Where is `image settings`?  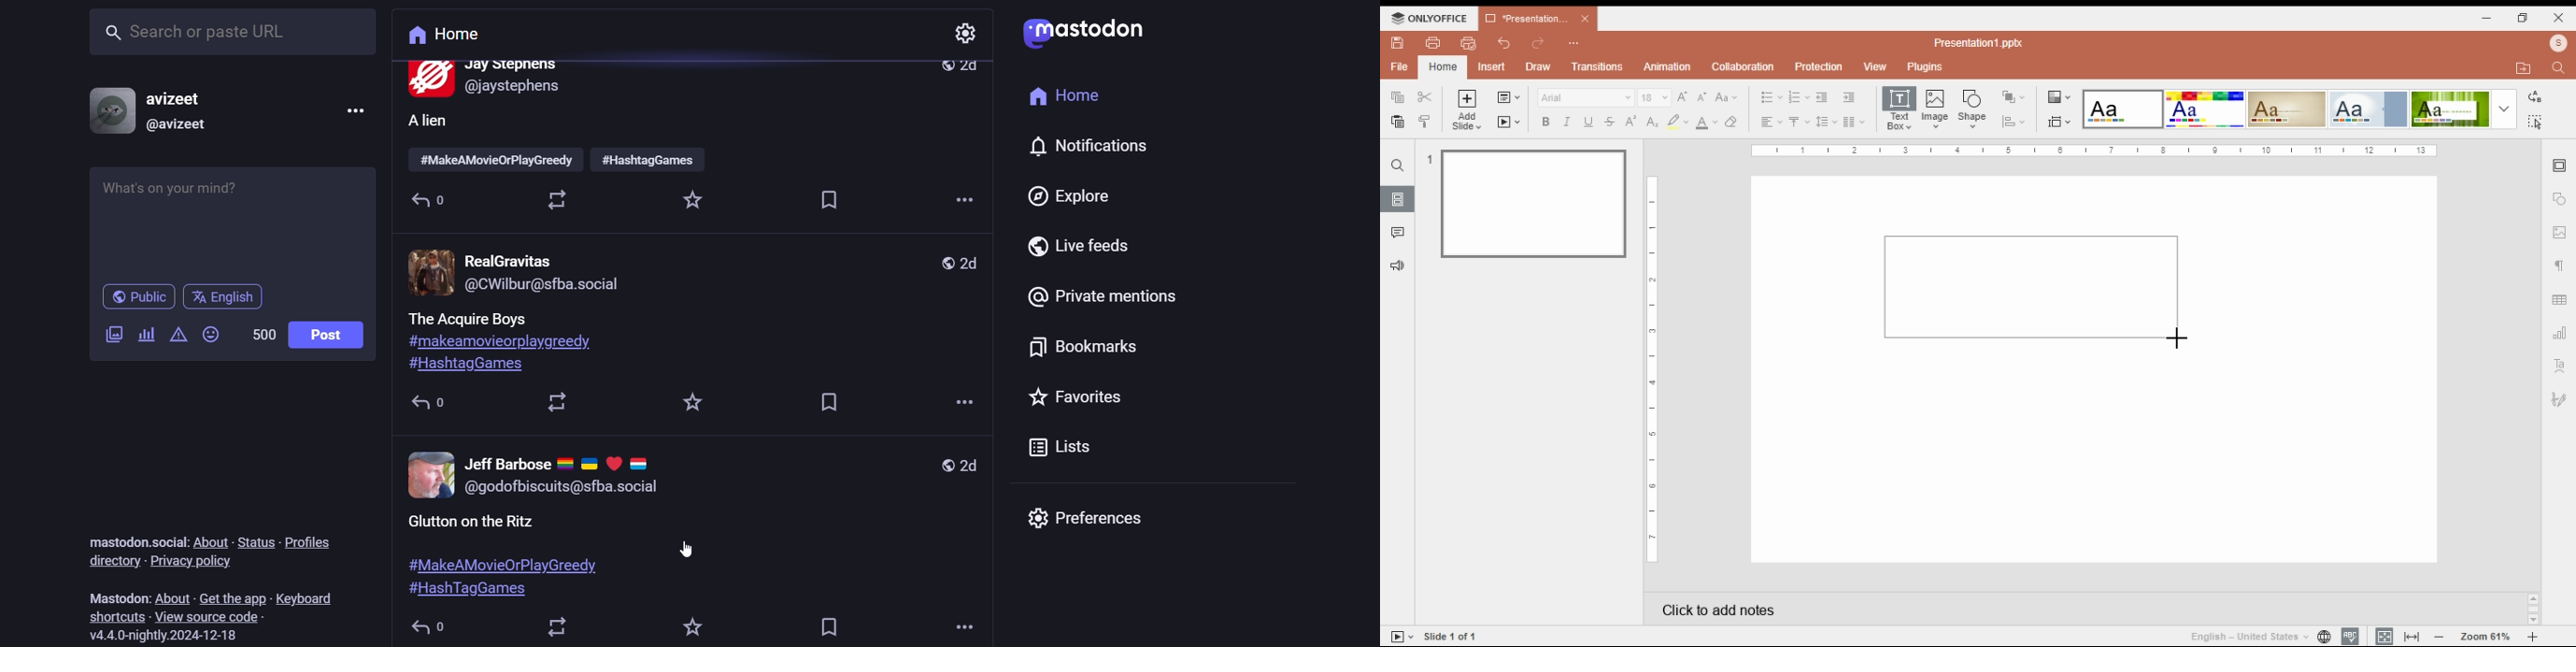 image settings is located at coordinates (2558, 234).